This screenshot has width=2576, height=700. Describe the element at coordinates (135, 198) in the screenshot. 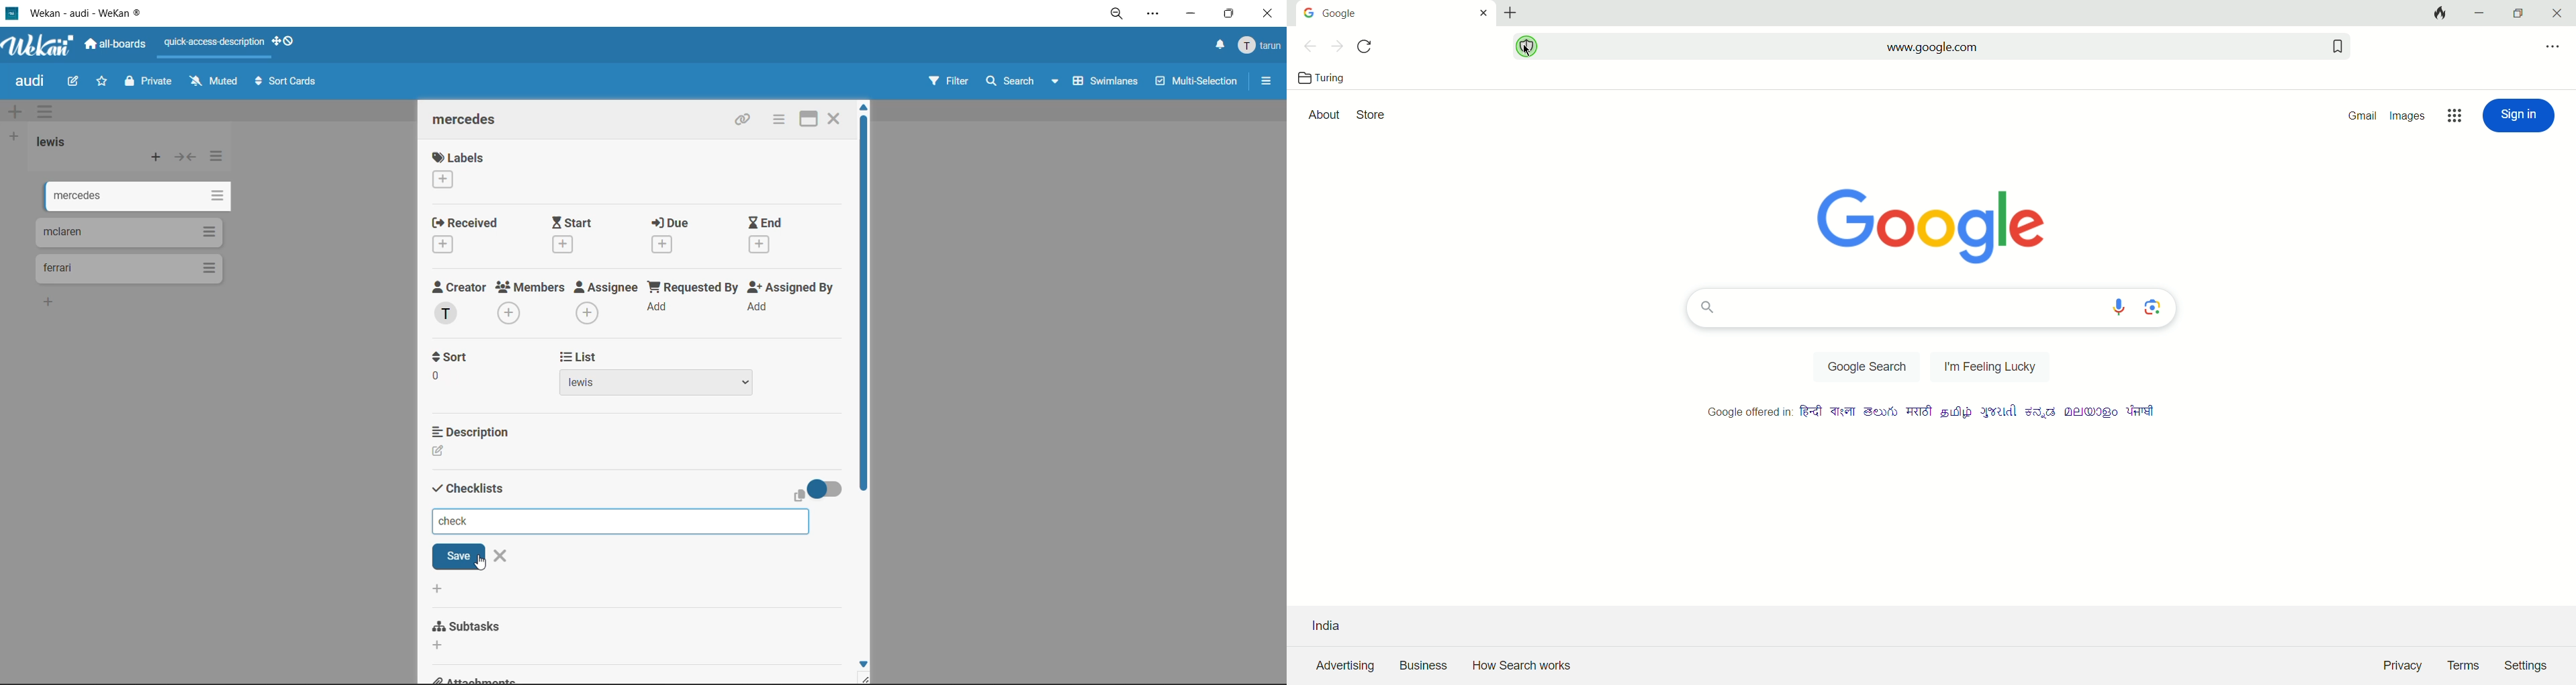

I see `cards` at that location.